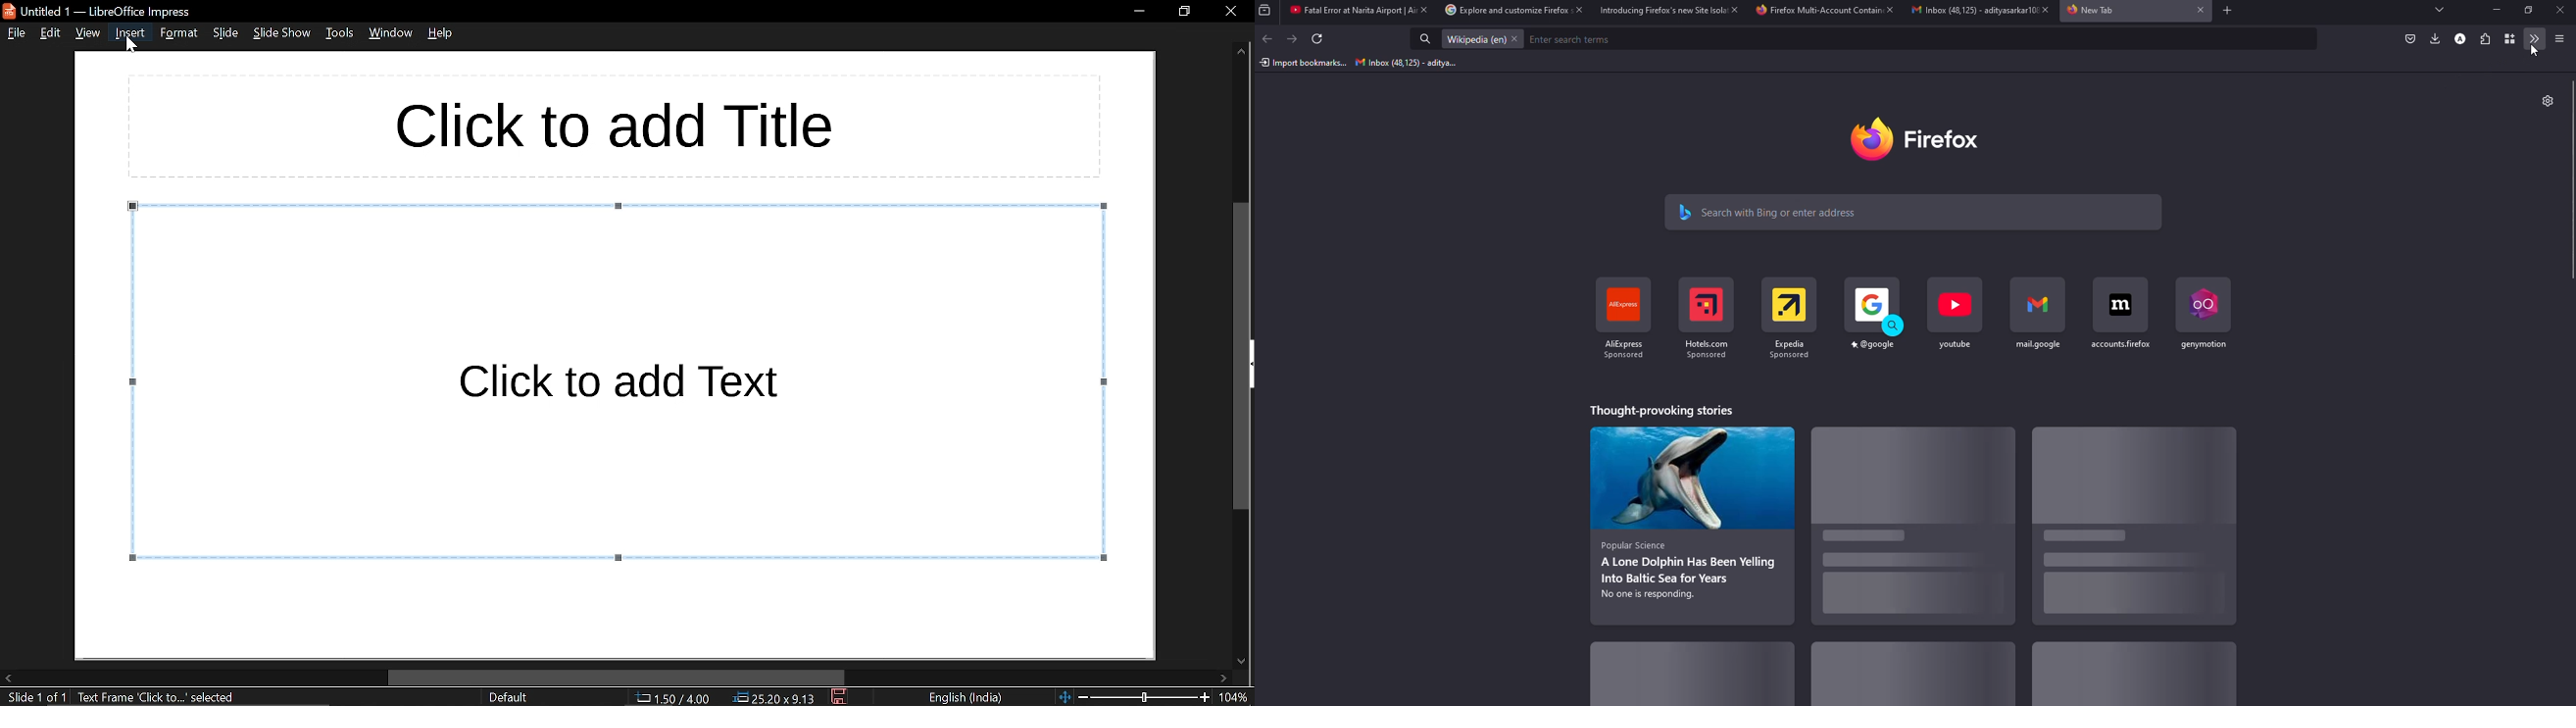  Describe the element at coordinates (283, 33) in the screenshot. I see `slideshow` at that location.